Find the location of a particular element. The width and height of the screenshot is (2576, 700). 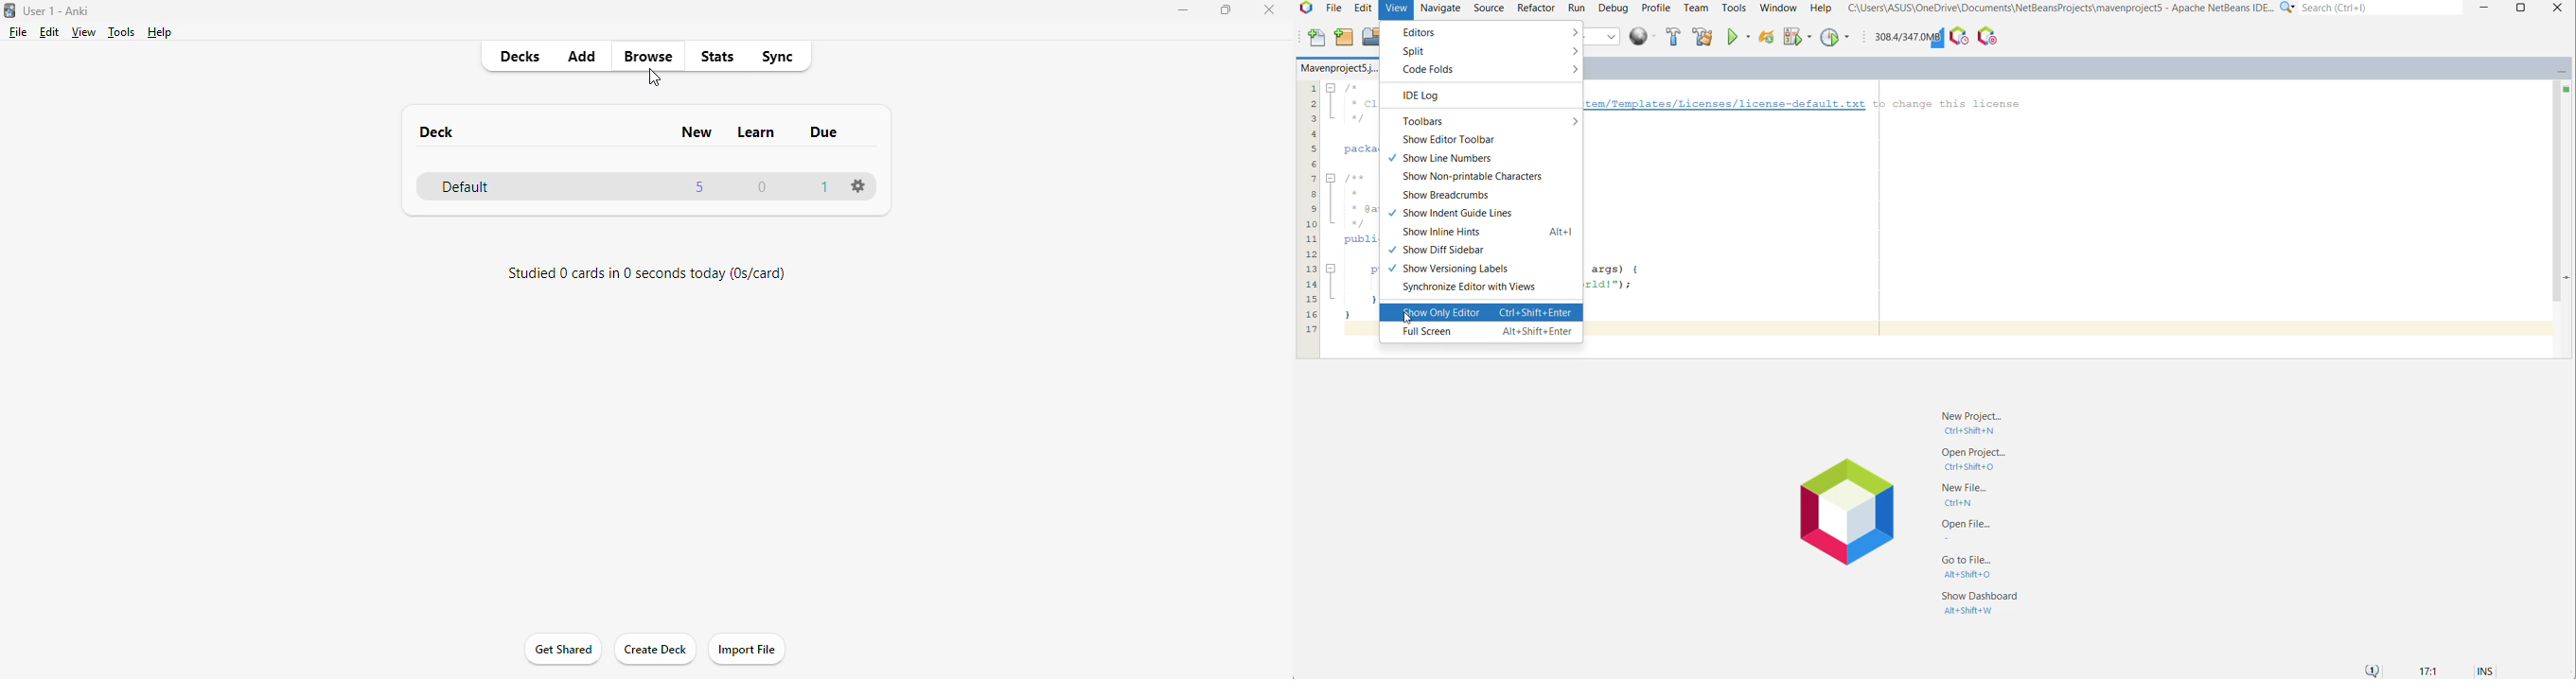

view is located at coordinates (82, 32).